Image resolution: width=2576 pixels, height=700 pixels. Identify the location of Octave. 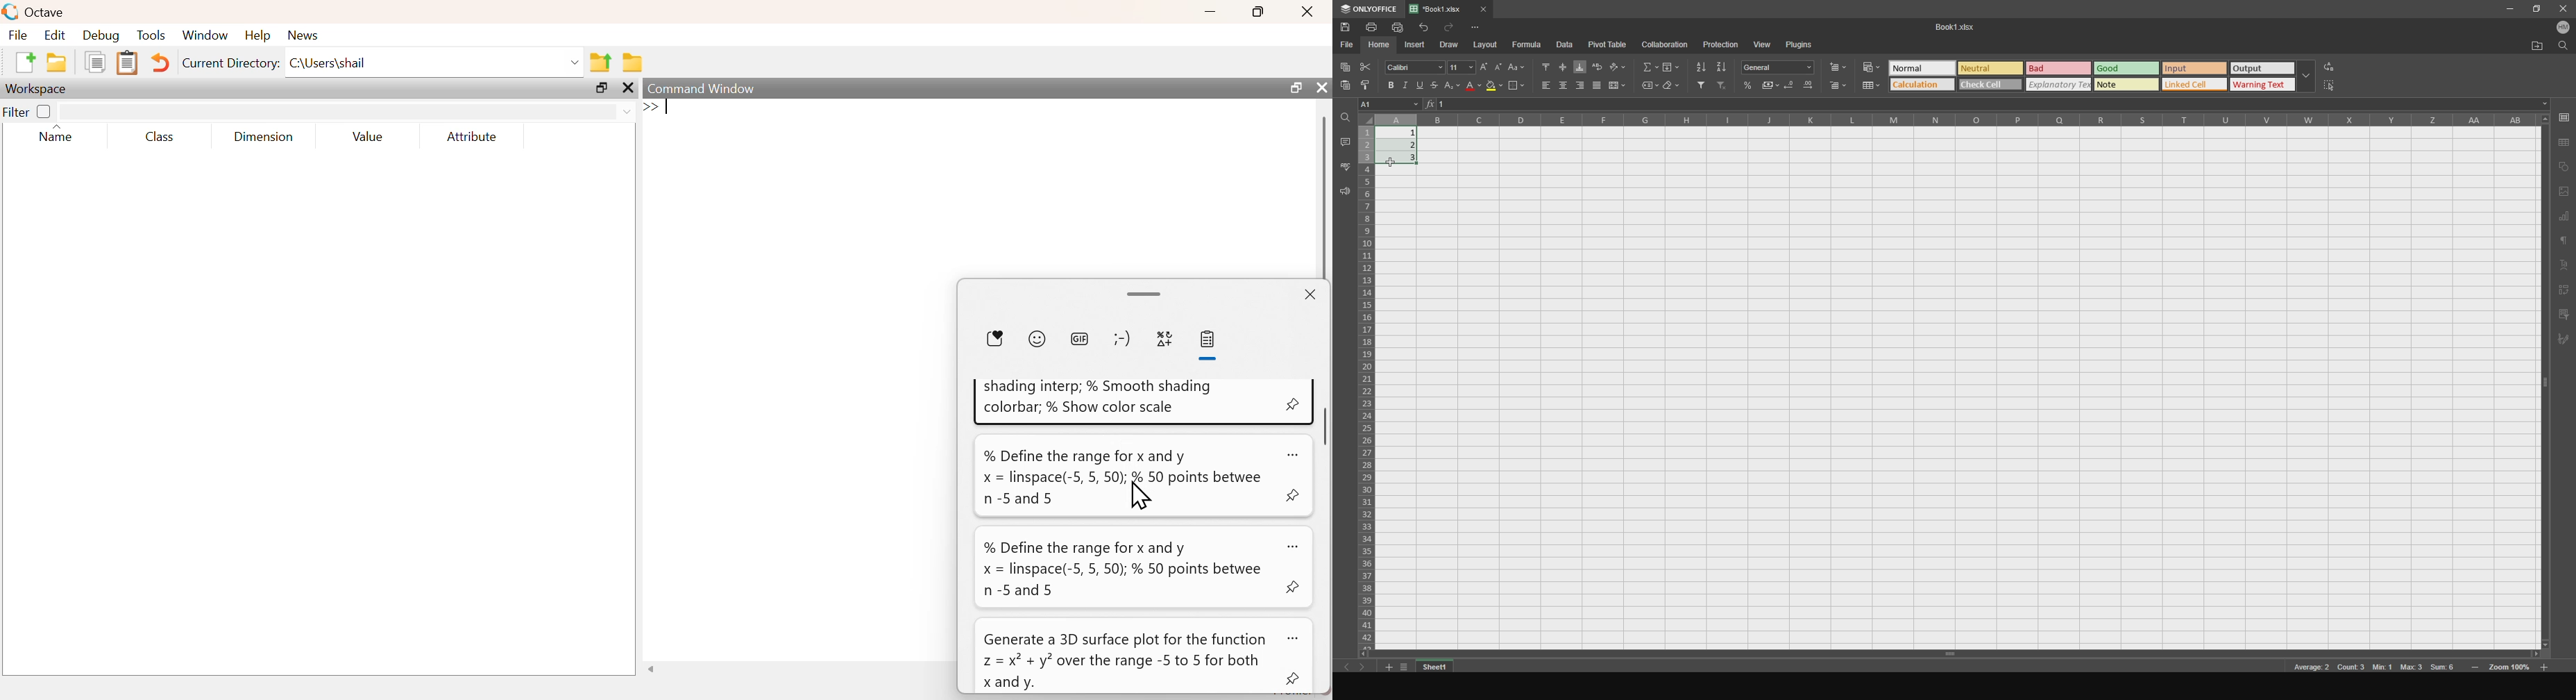
(46, 12).